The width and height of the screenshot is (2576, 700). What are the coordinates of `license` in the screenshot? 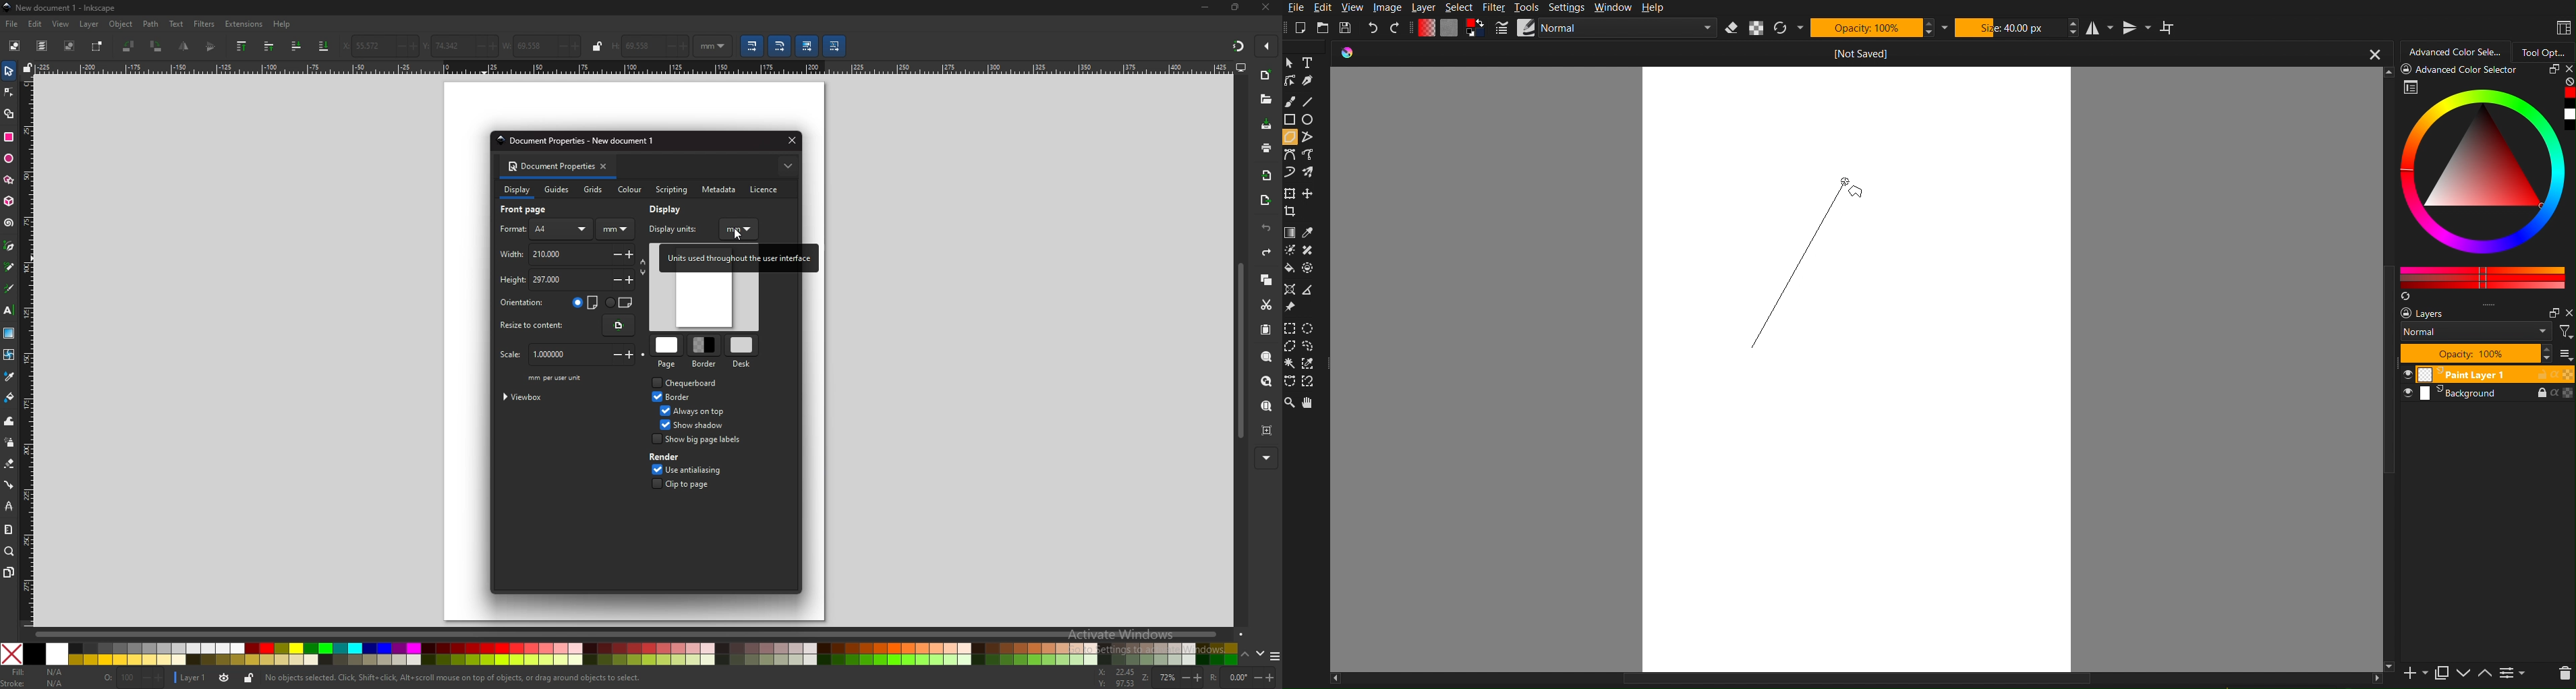 It's located at (768, 189).